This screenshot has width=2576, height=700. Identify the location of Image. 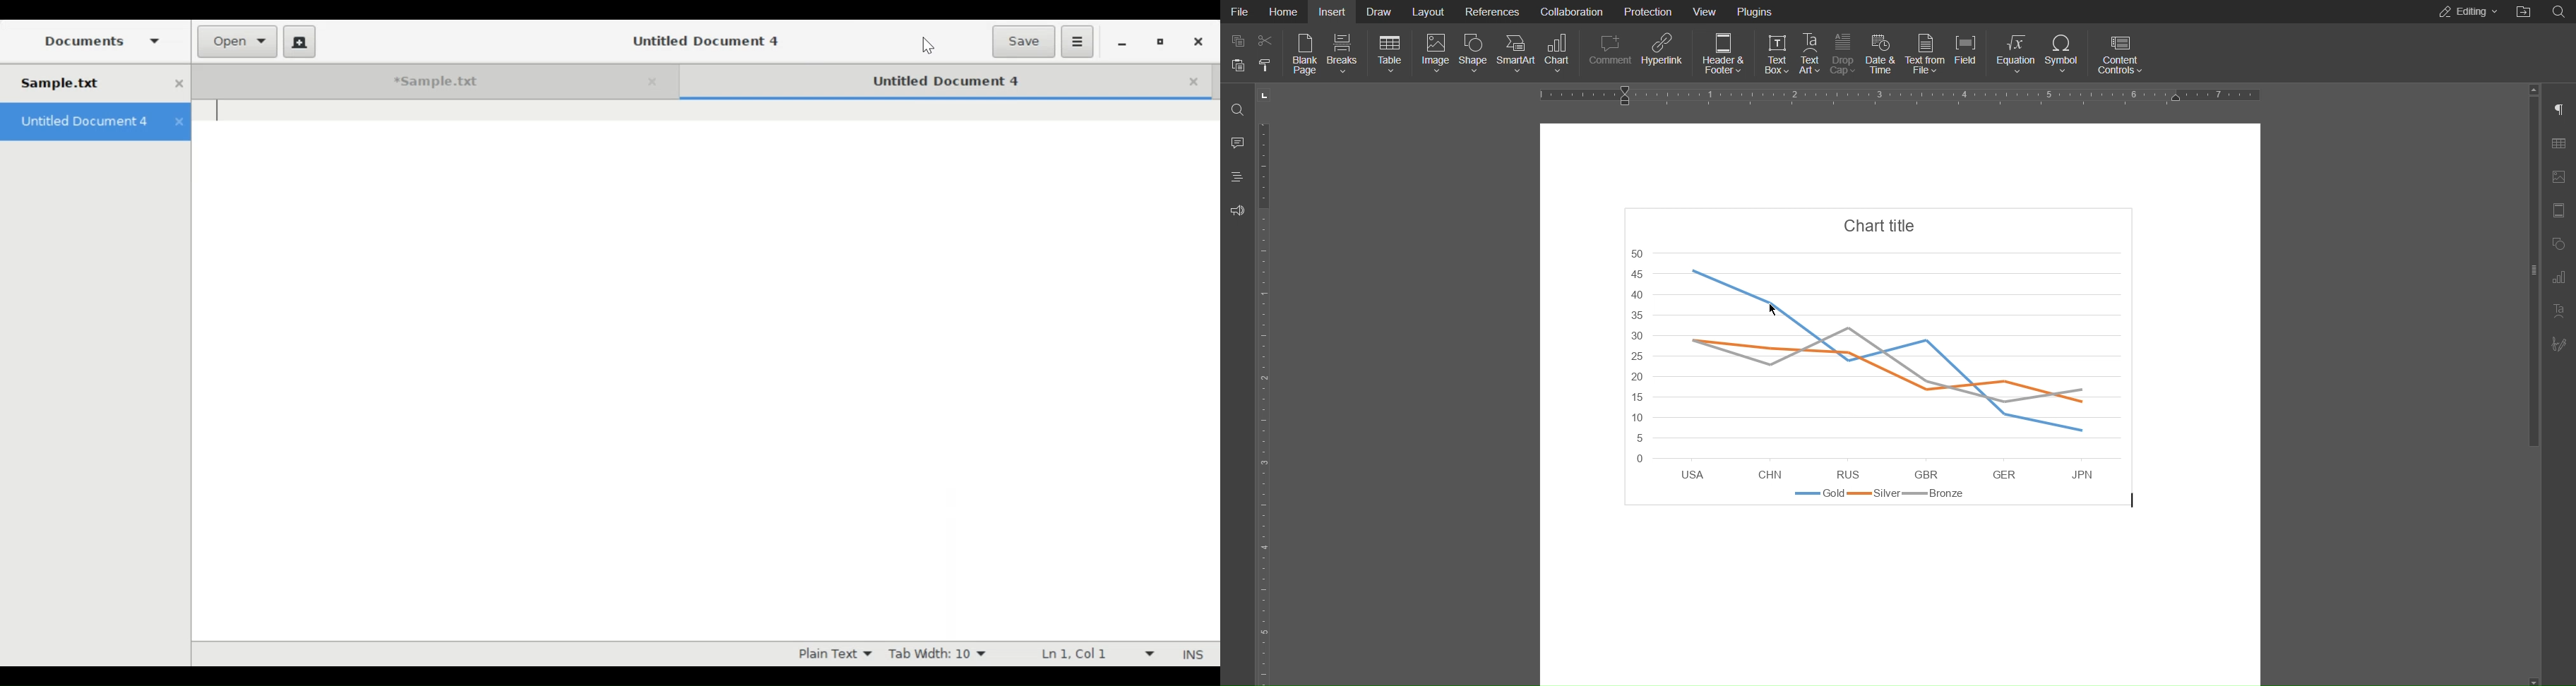
(1435, 56).